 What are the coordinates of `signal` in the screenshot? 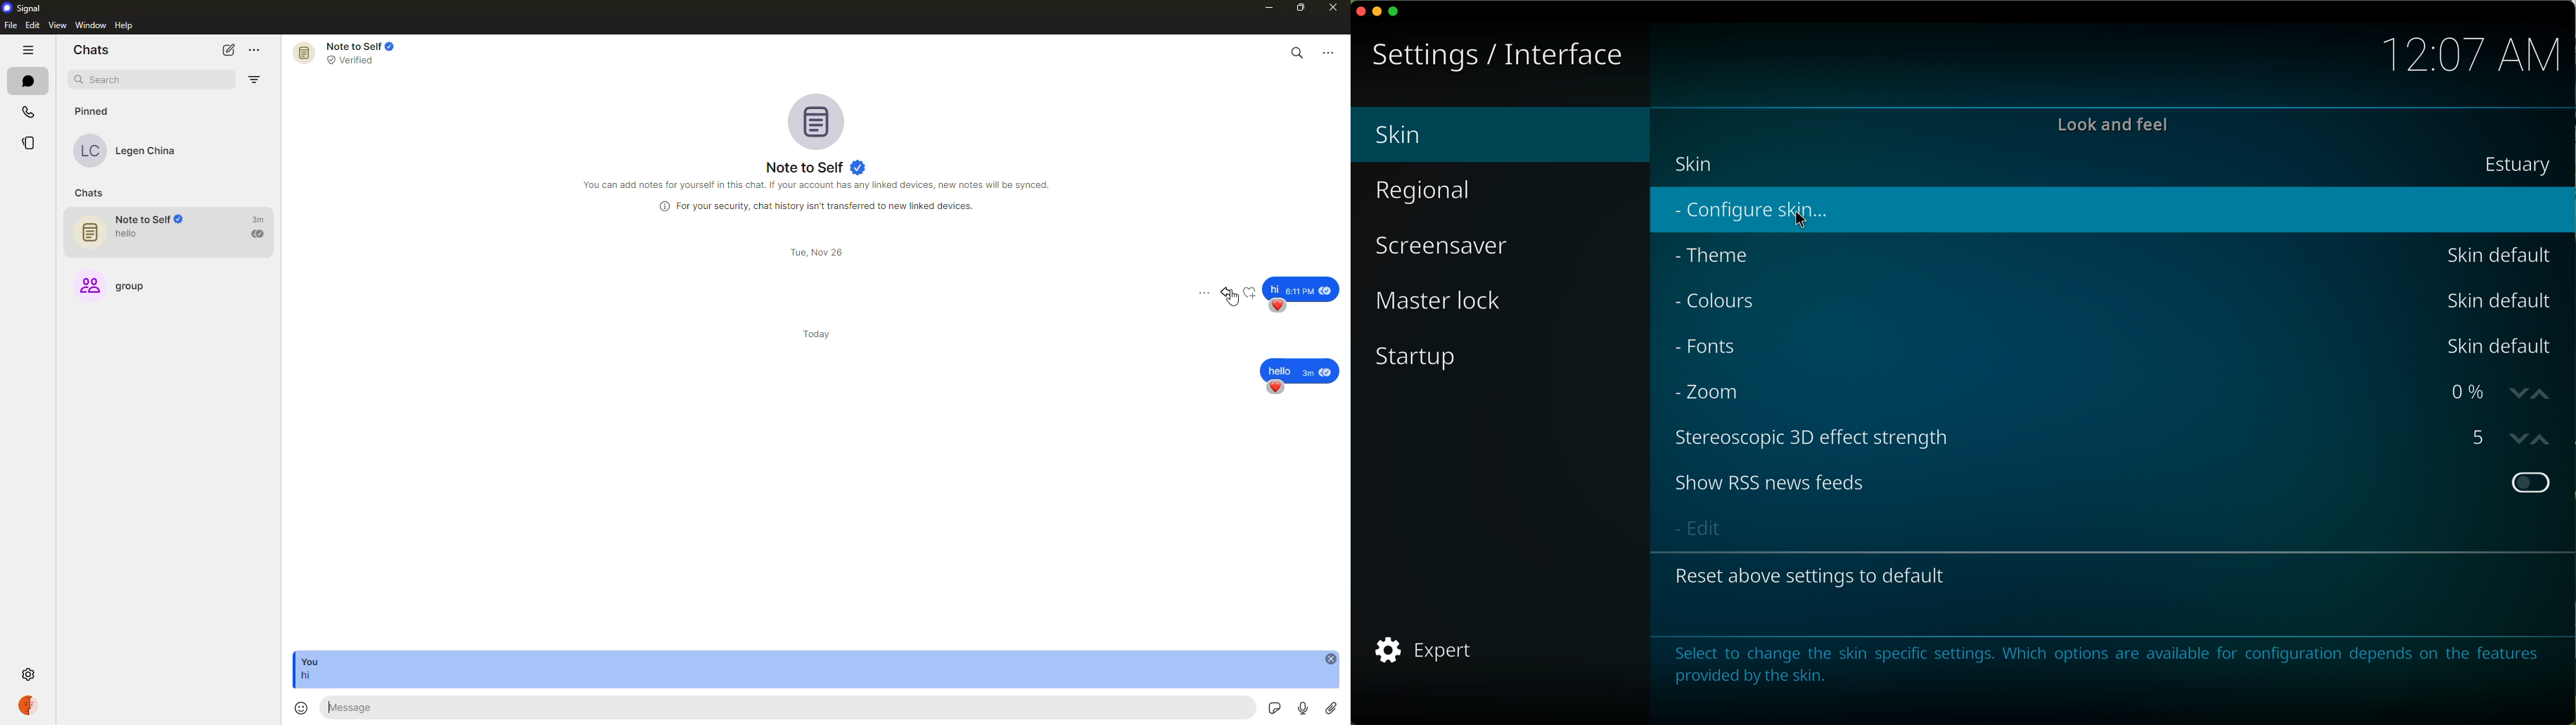 It's located at (23, 8).